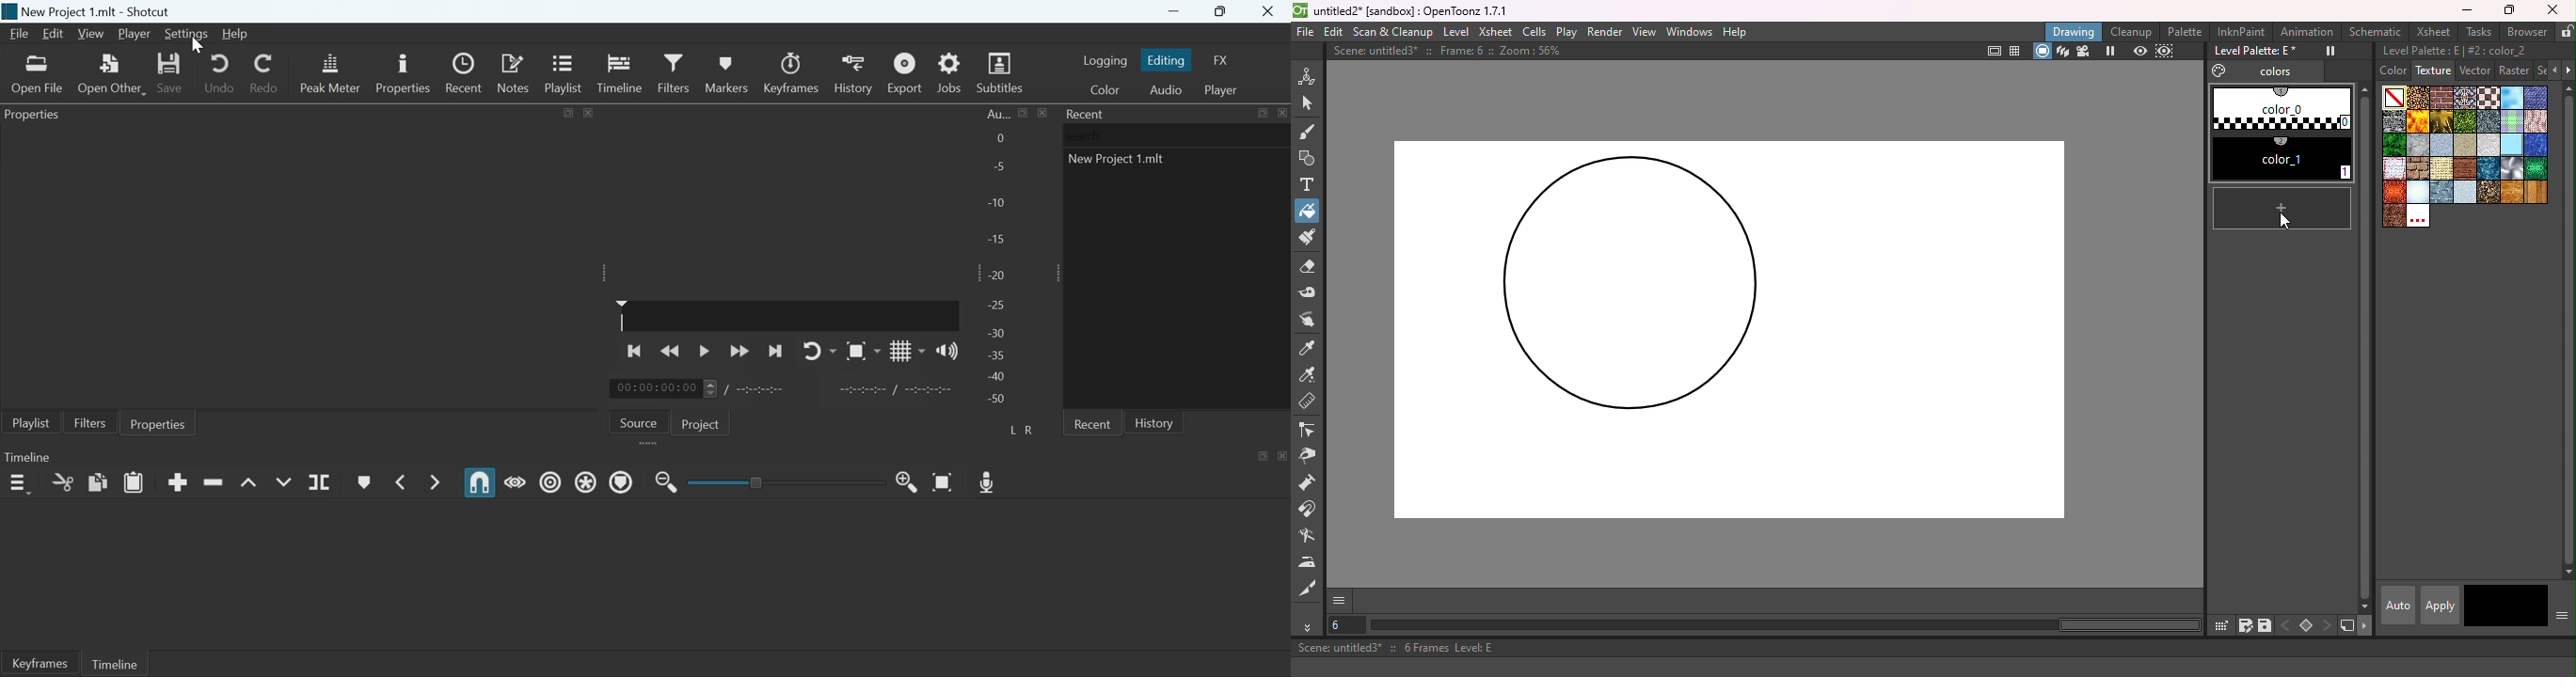 The height and width of the screenshot is (700, 2576). What do you see at coordinates (1311, 292) in the screenshot?
I see `Tape tool` at bounding box center [1311, 292].